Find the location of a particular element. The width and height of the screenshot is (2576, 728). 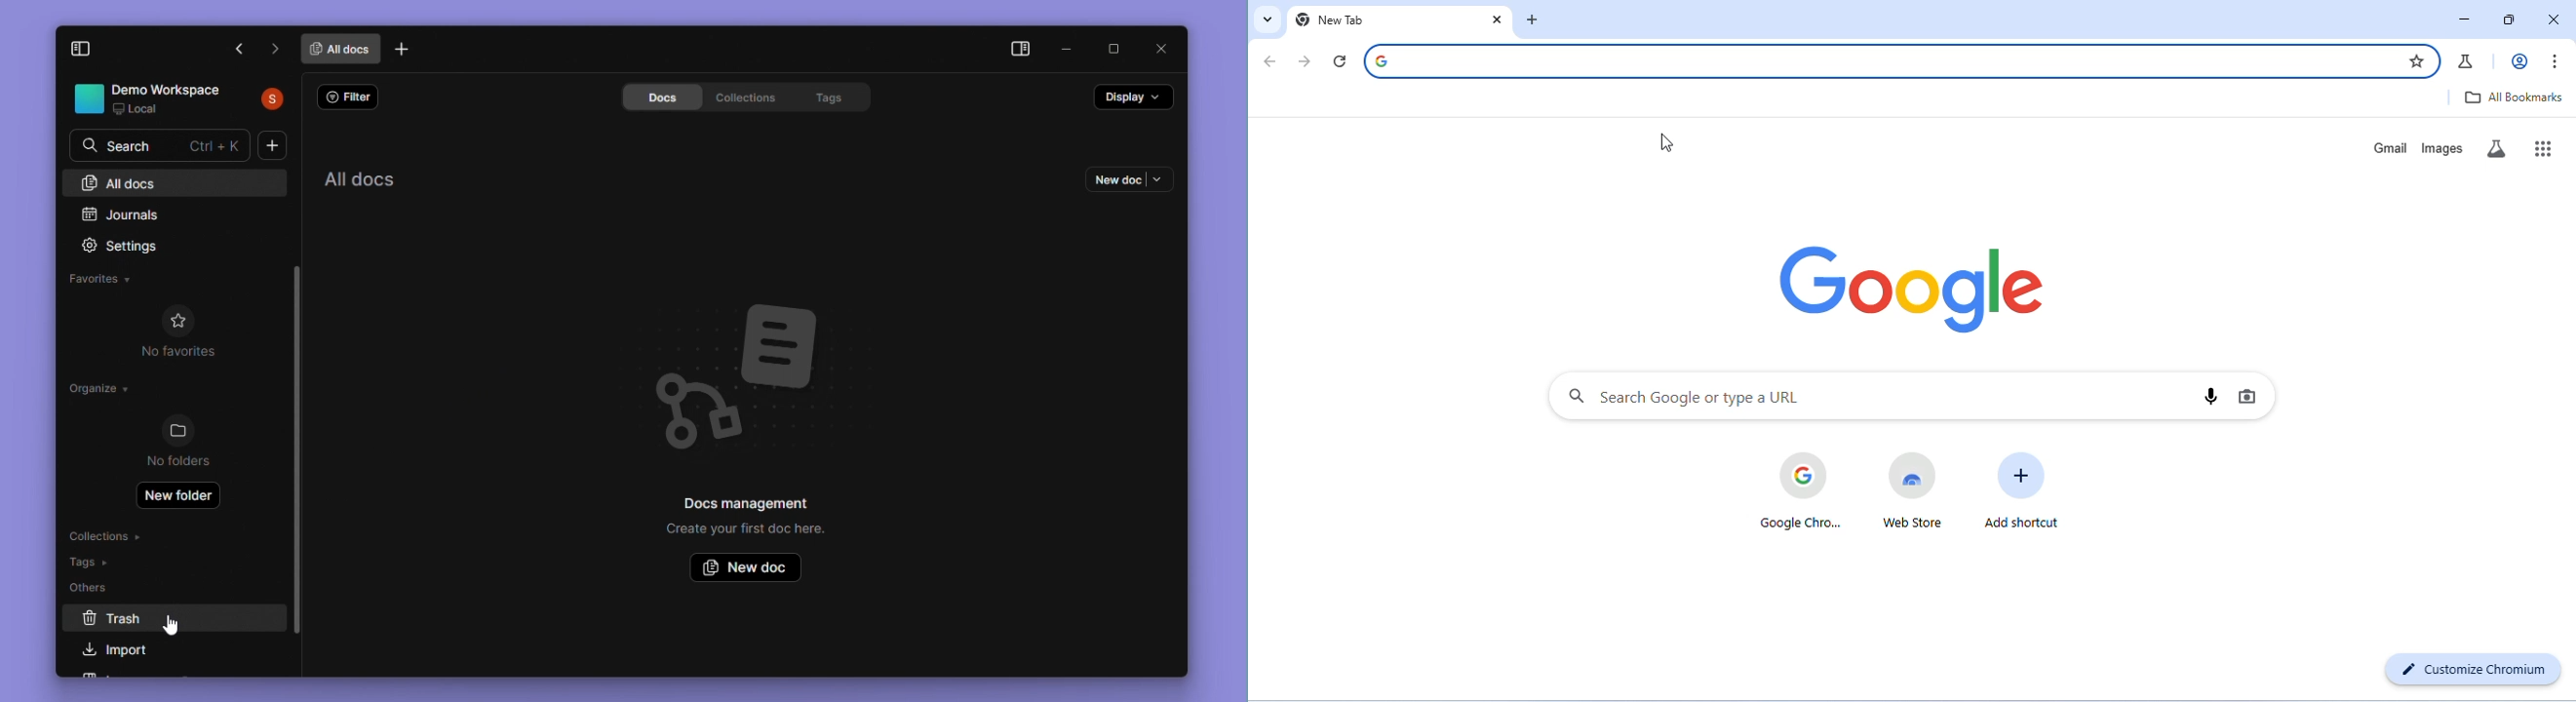

Favorites is located at coordinates (120, 284).